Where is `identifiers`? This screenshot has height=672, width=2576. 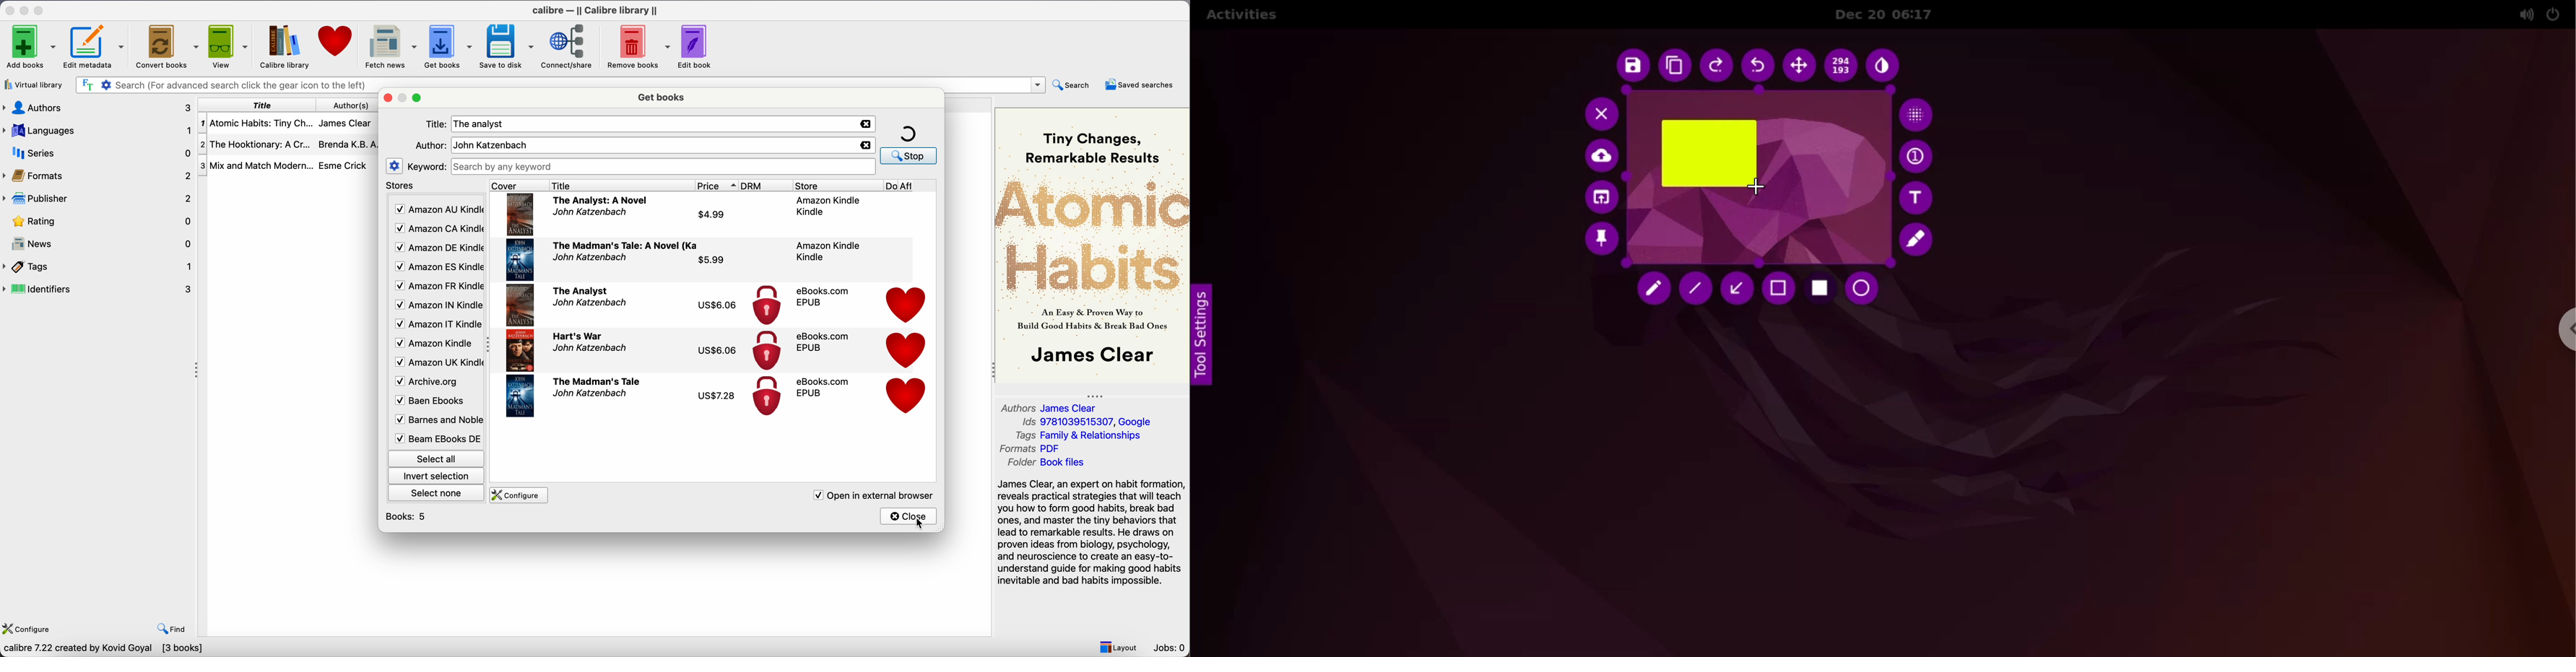
identifiers is located at coordinates (102, 288).